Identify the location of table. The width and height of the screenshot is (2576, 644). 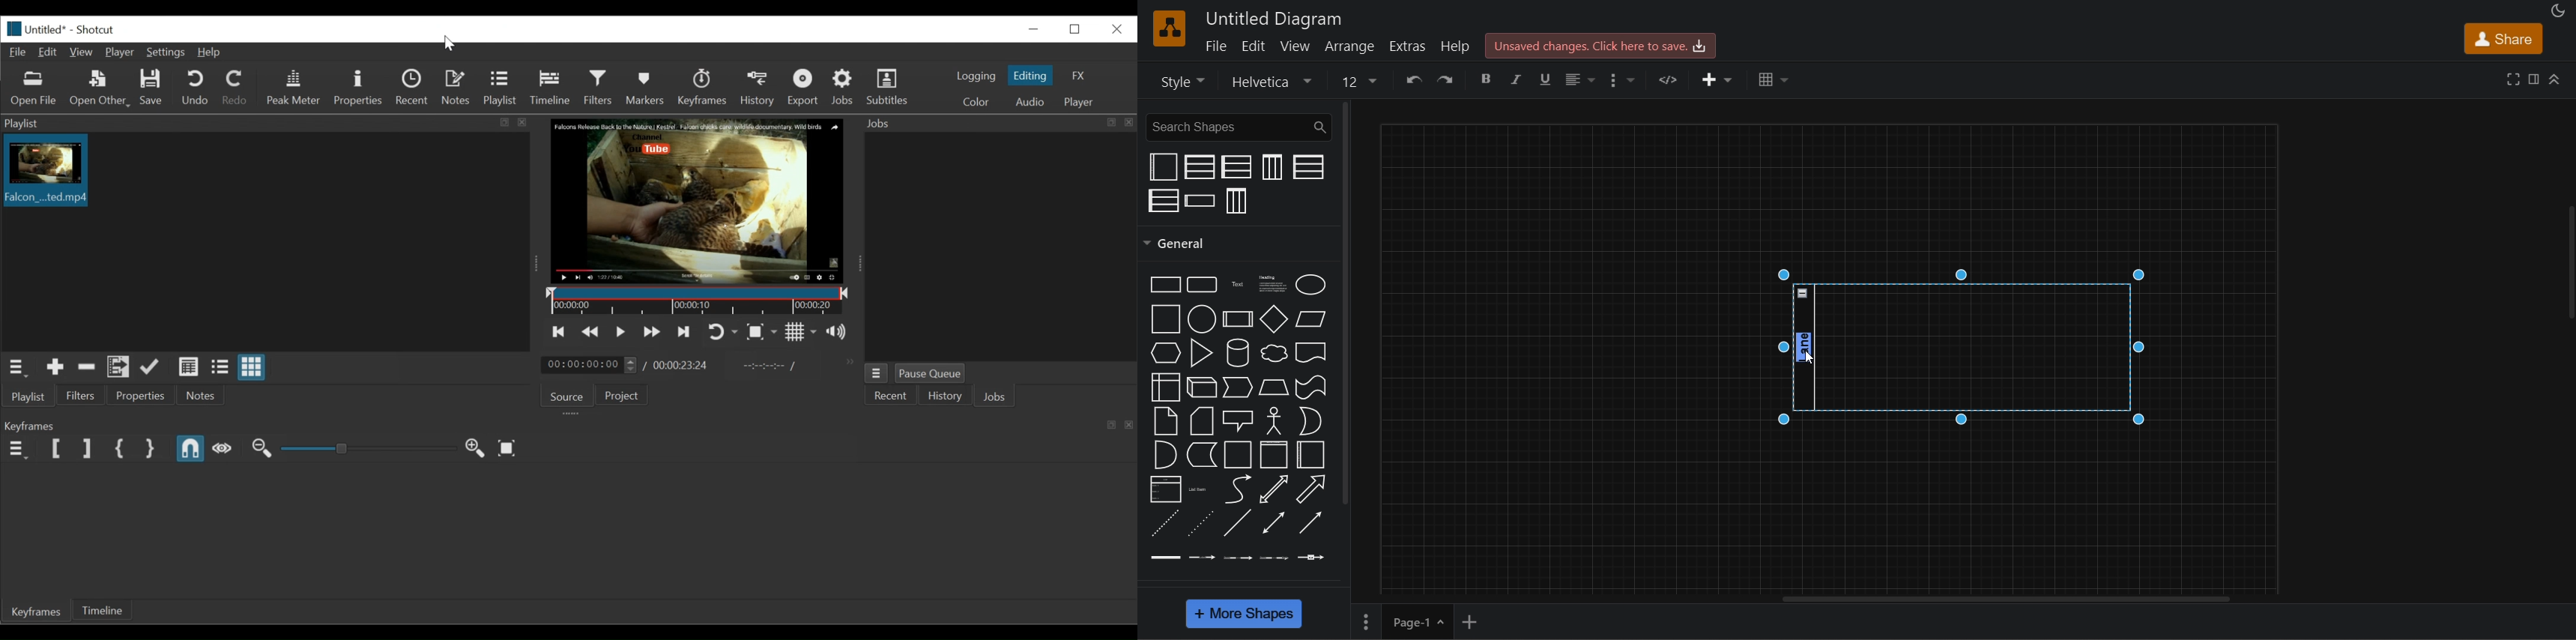
(1773, 80).